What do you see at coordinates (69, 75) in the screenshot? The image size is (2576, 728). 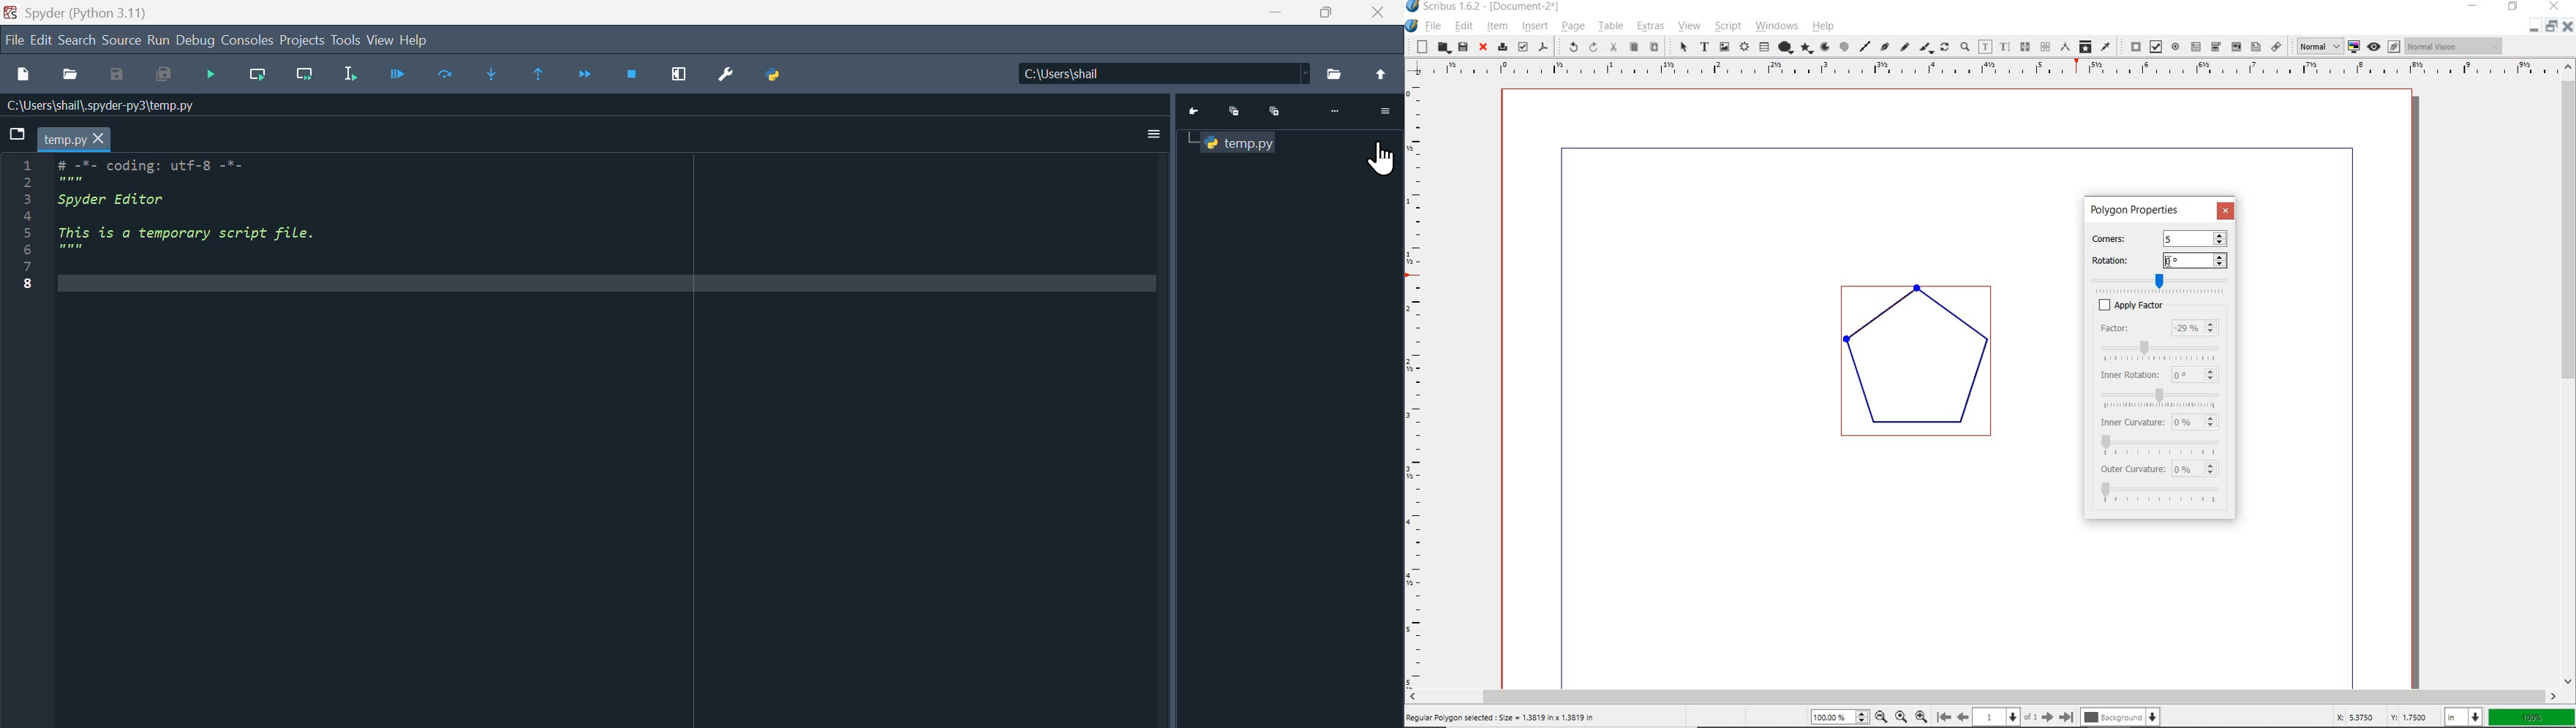 I see `Open` at bounding box center [69, 75].